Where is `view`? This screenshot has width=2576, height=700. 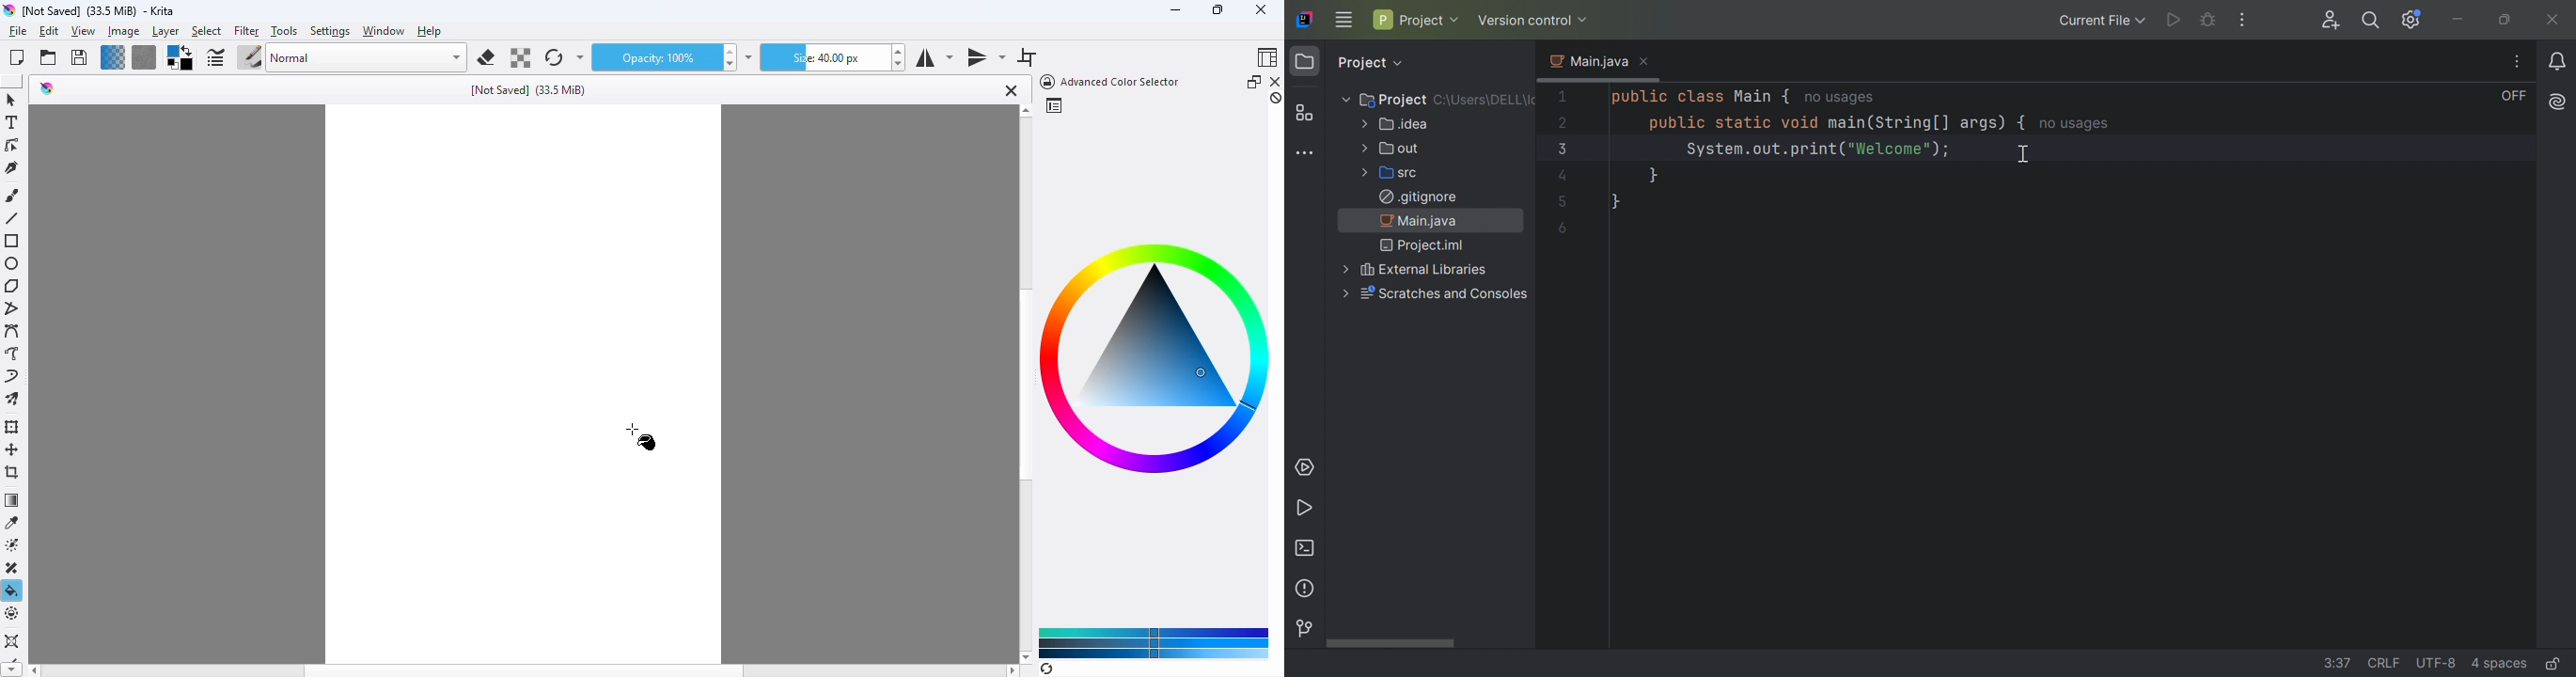
view is located at coordinates (84, 32).